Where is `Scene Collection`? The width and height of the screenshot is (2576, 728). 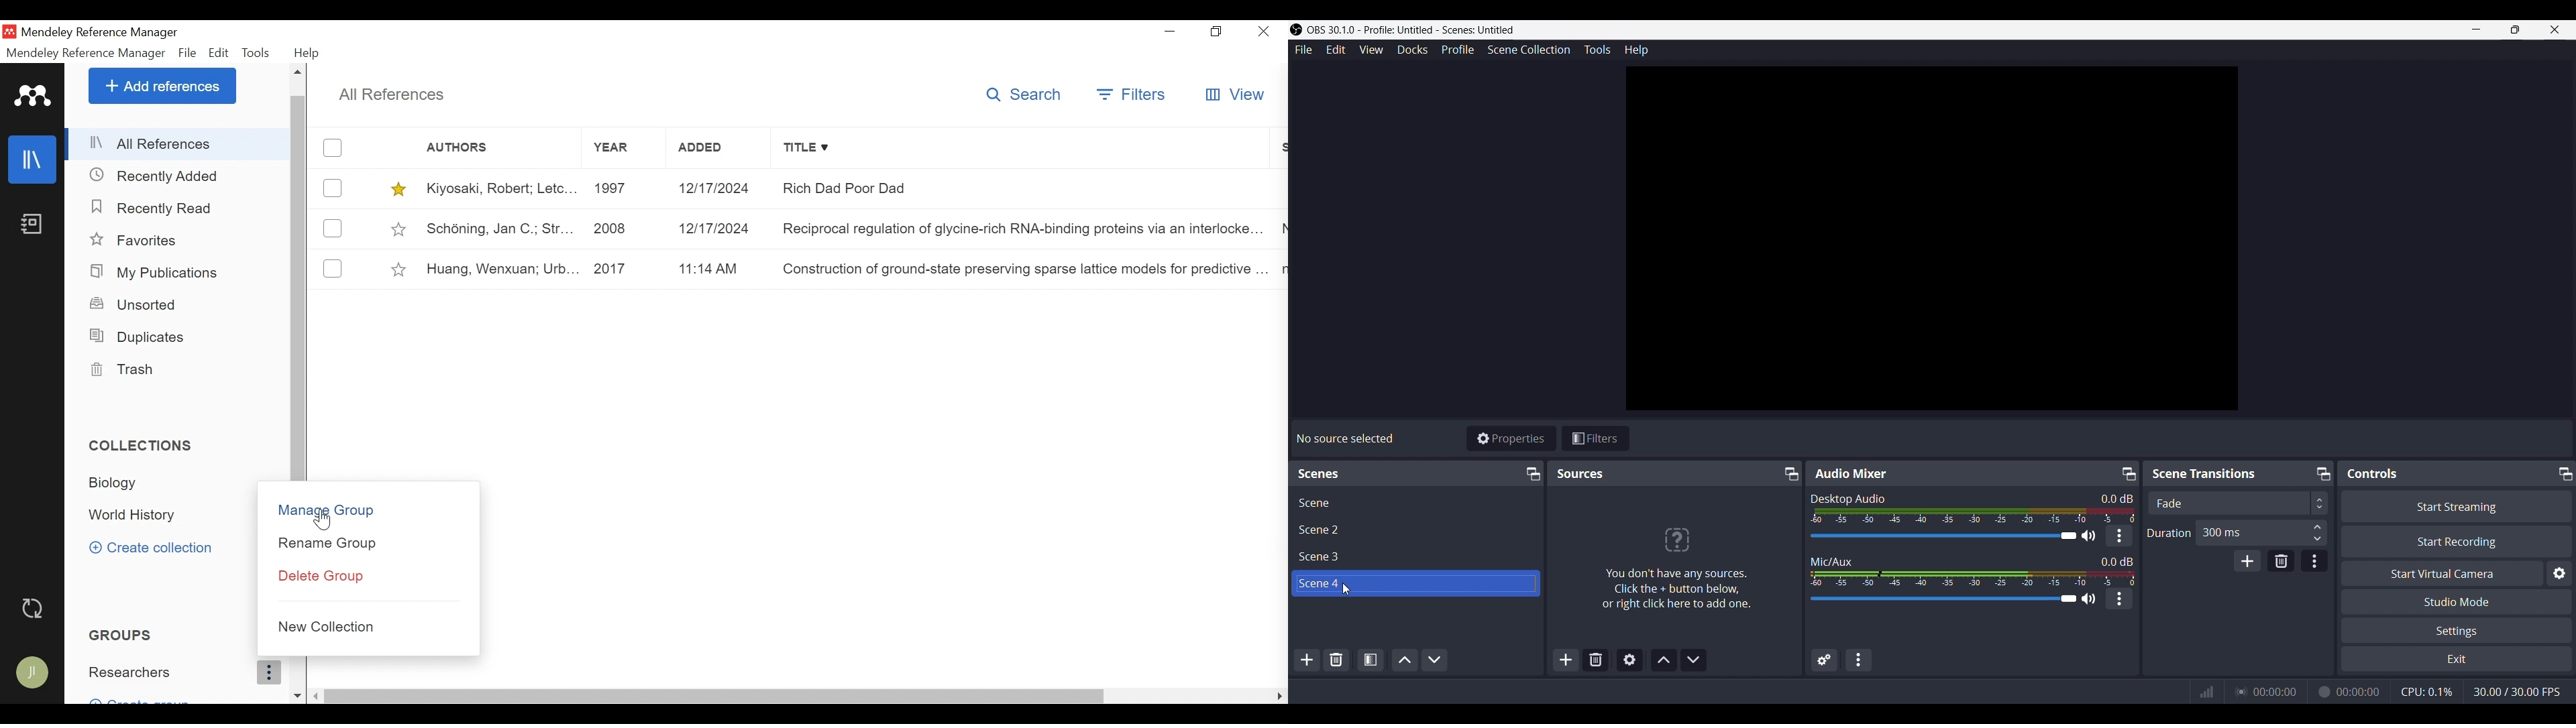 Scene Collection is located at coordinates (1529, 49).